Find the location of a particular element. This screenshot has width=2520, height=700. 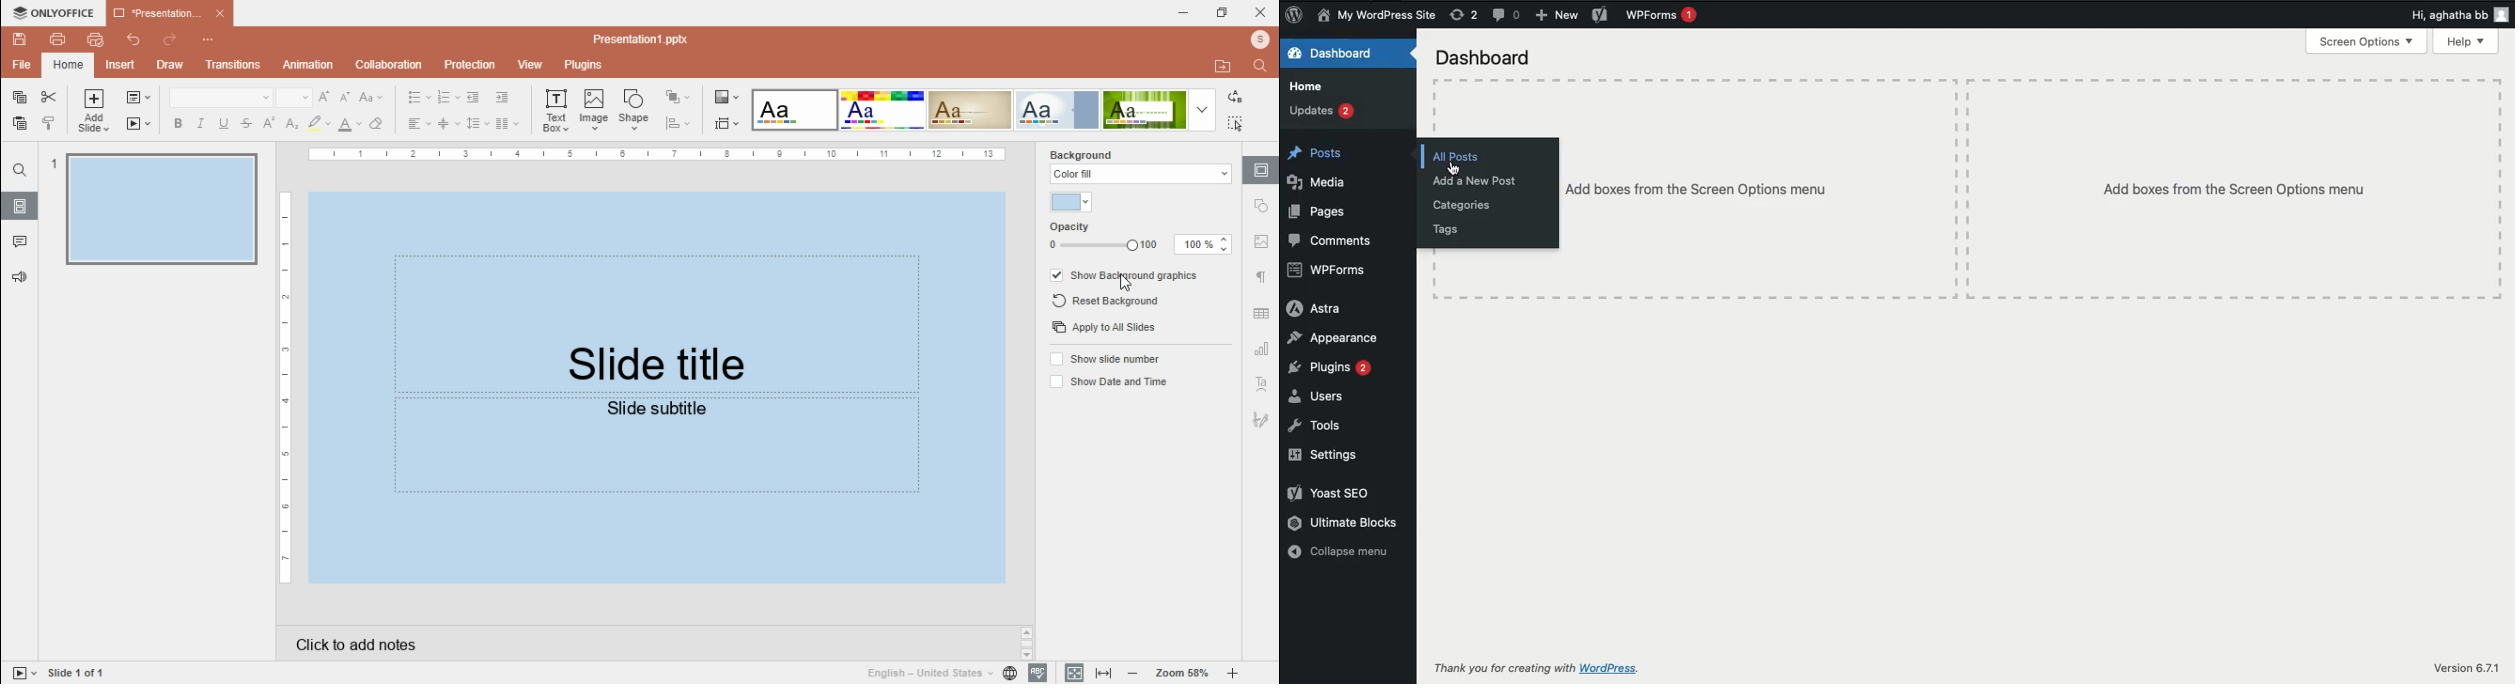

slide 1 is located at coordinates (152, 208).